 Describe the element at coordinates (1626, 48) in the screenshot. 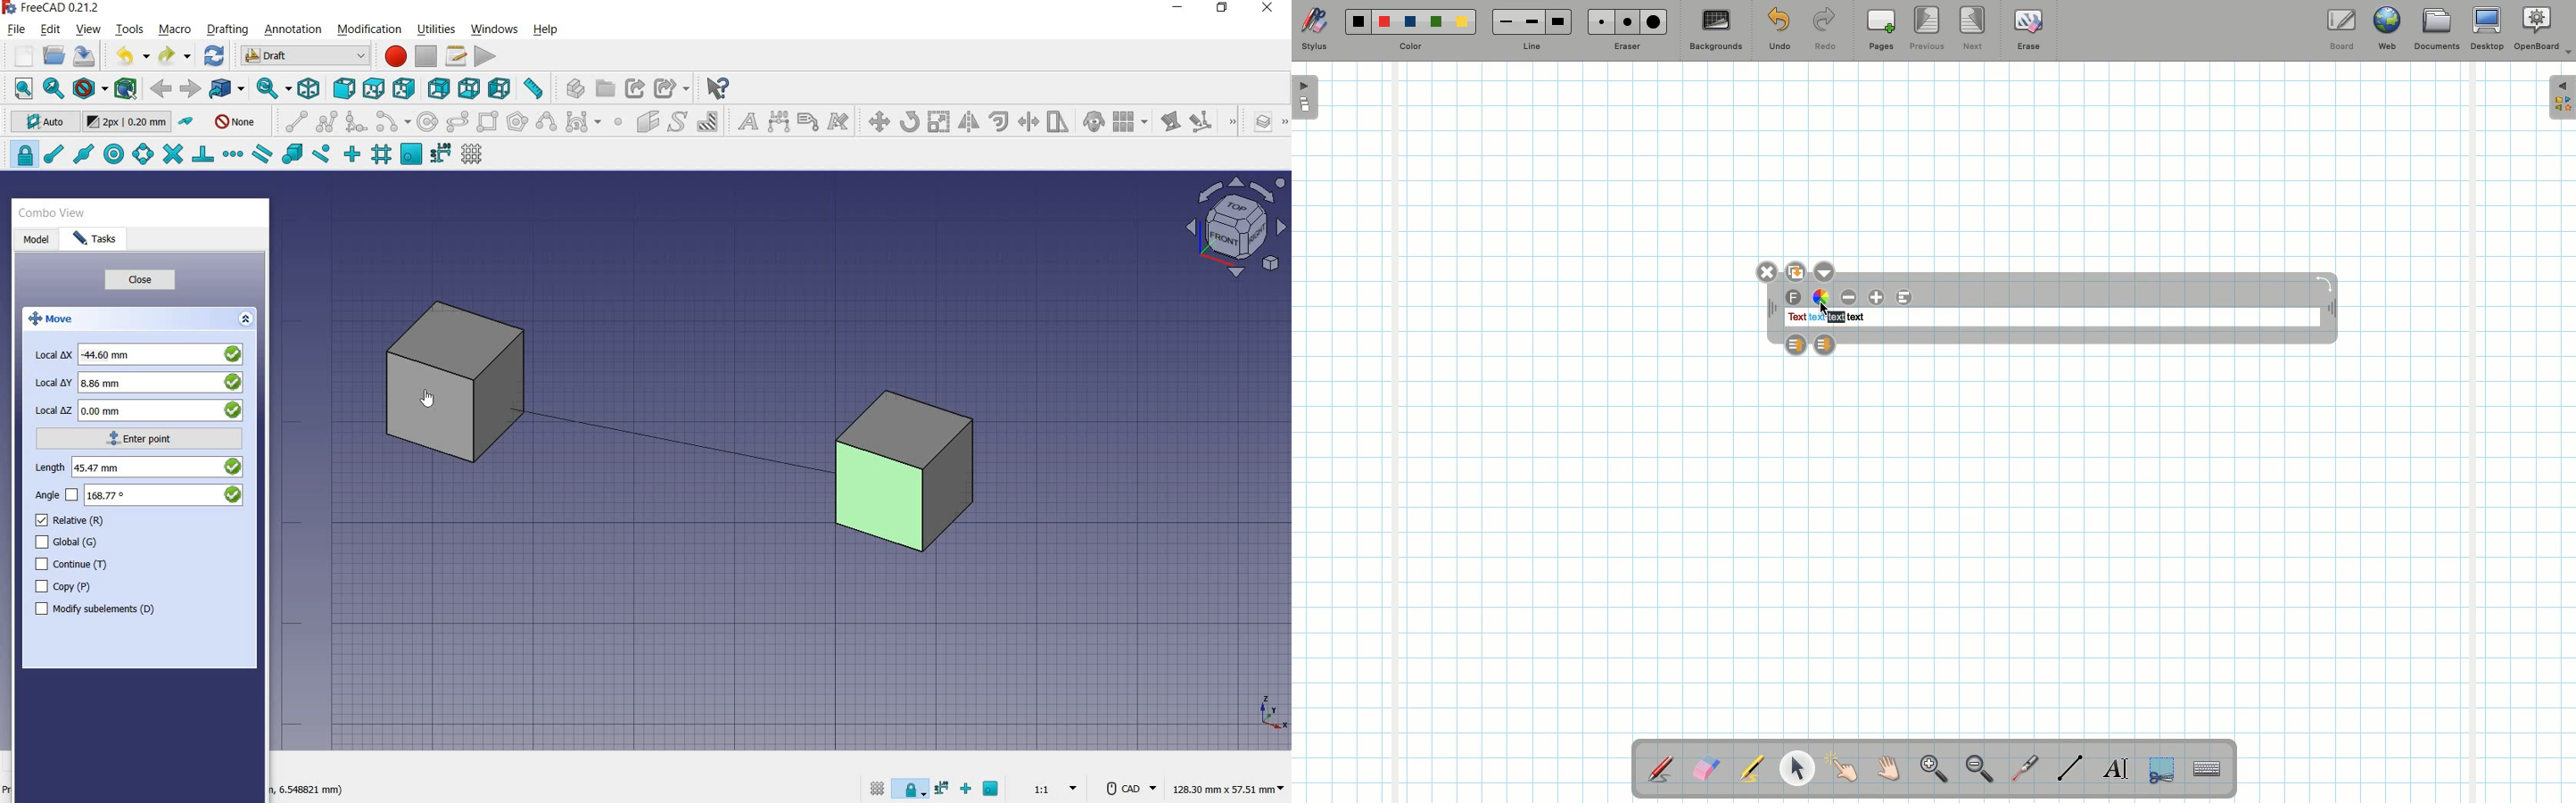

I see `Eraser` at that location.